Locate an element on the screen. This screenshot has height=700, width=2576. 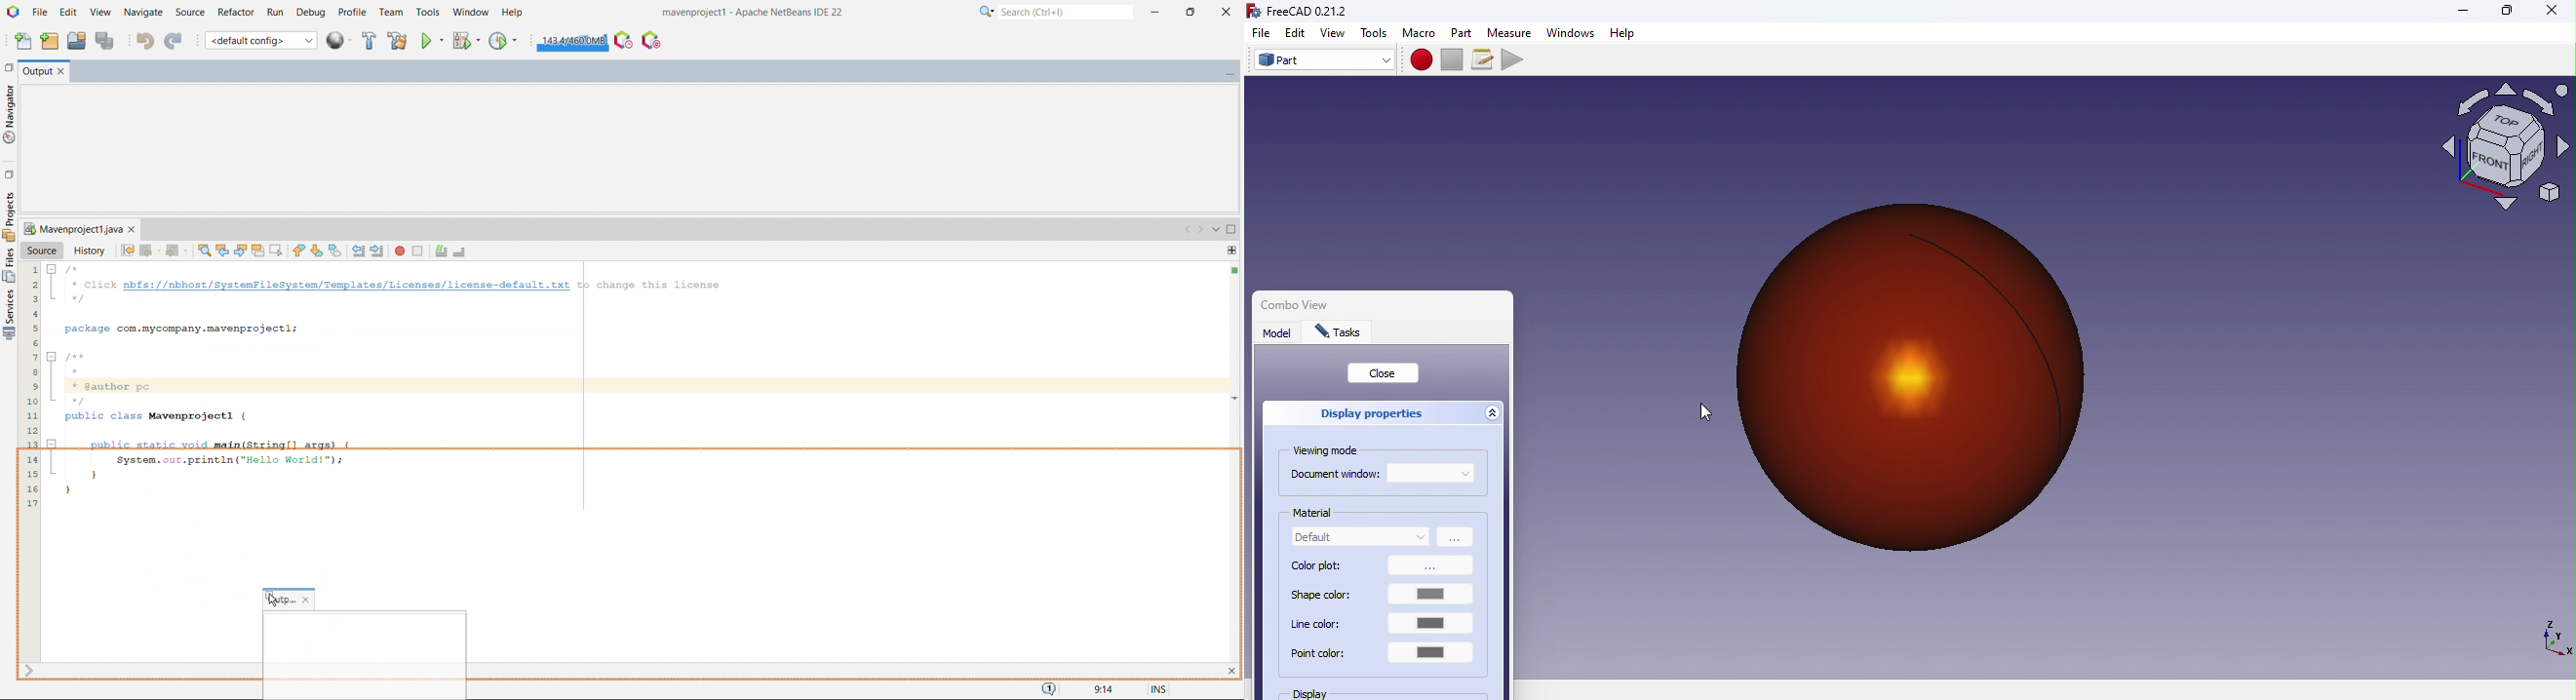
close is located at coordinates (1228, 12).